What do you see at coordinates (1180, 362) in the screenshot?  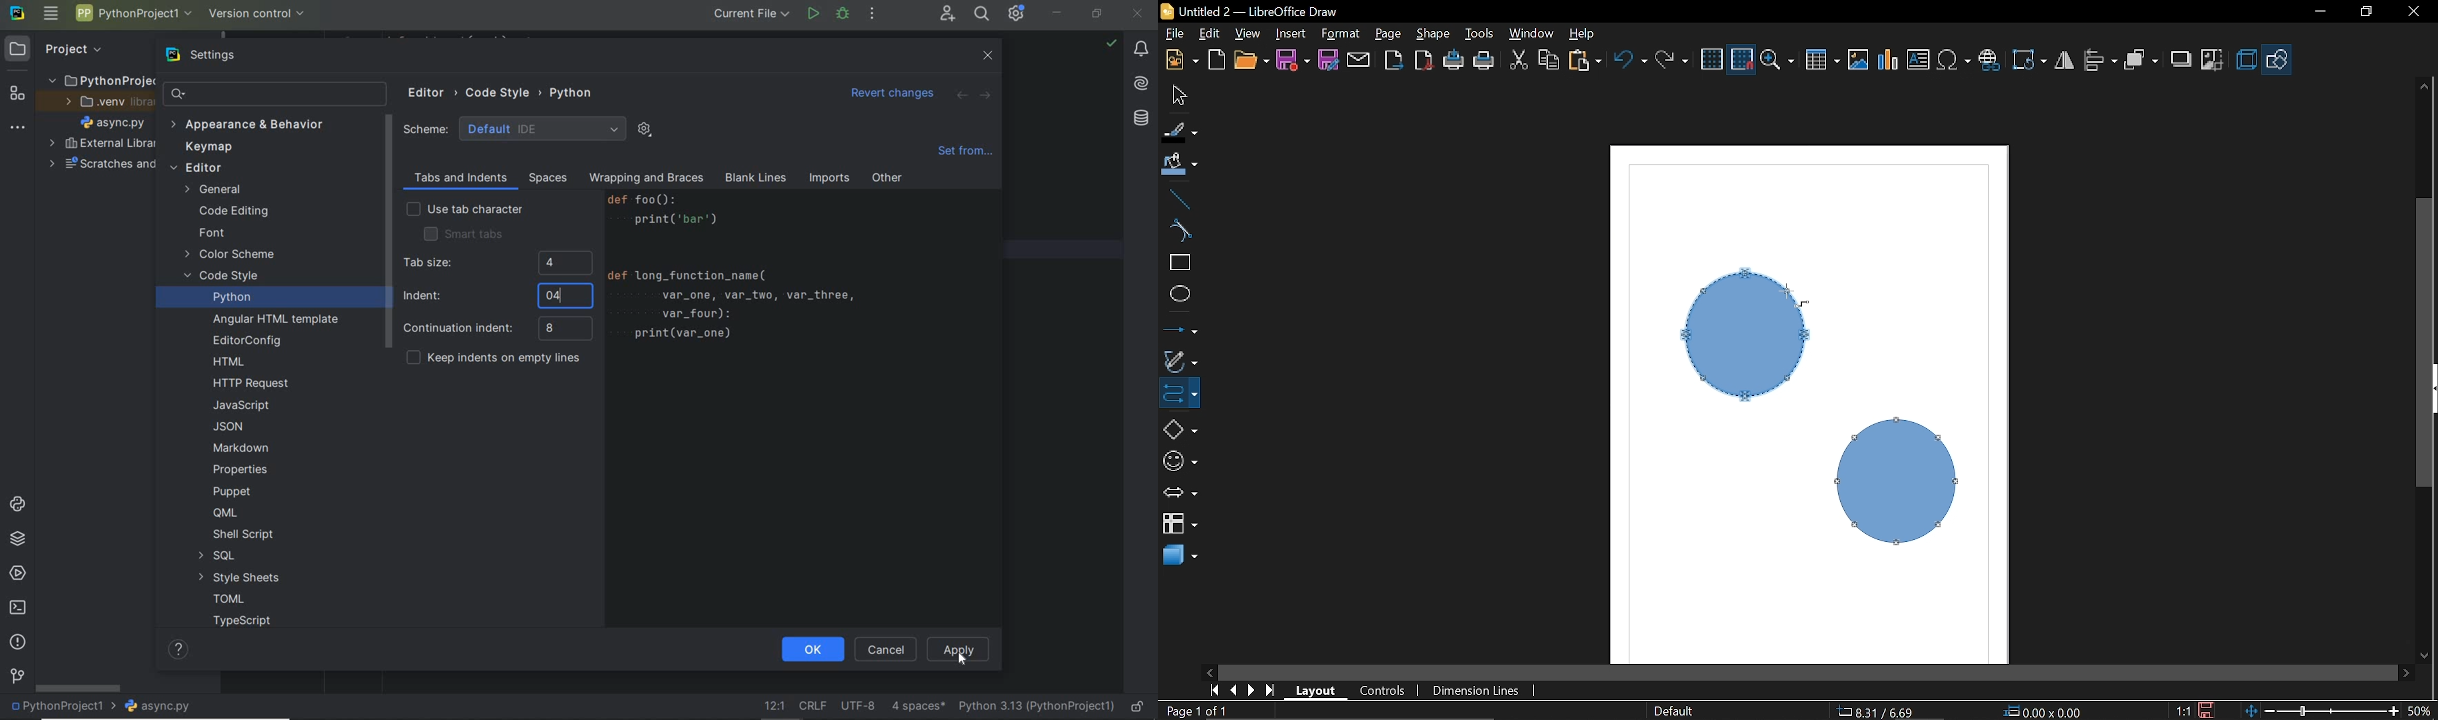 I see `Curves and polygons` at bounding box center [1180, 362].